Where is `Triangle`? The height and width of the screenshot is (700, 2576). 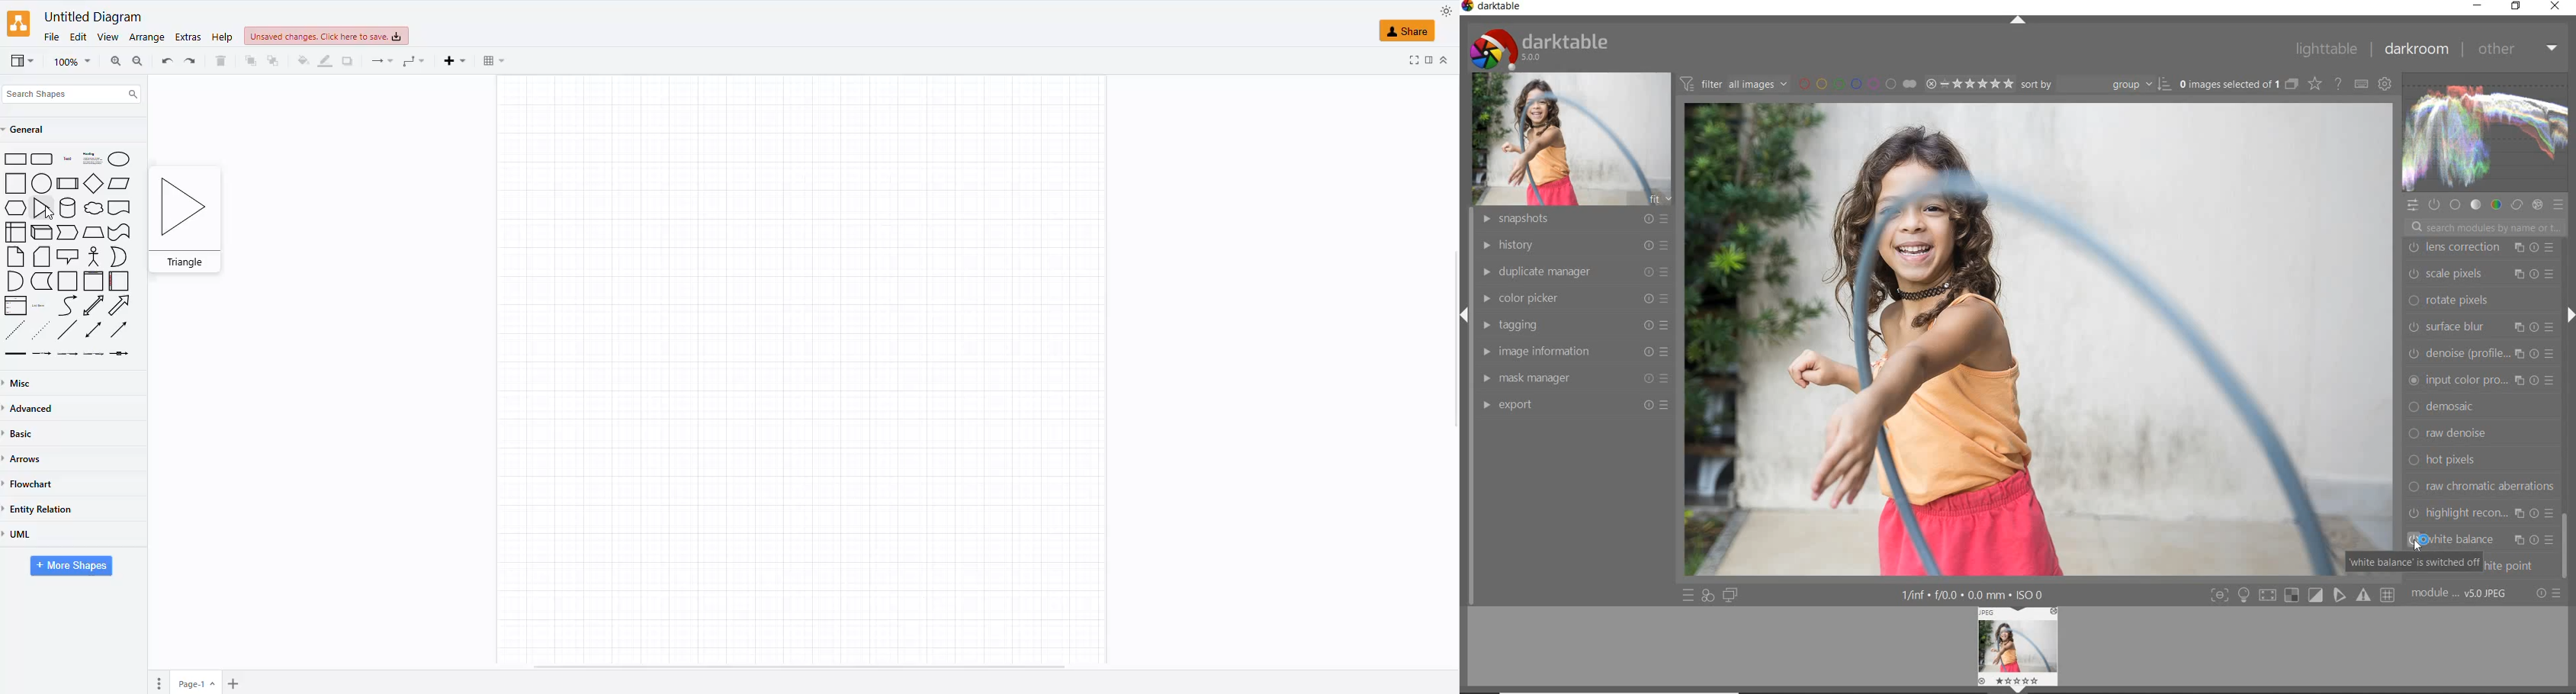 Triangle is located at coordinates (43, 208).